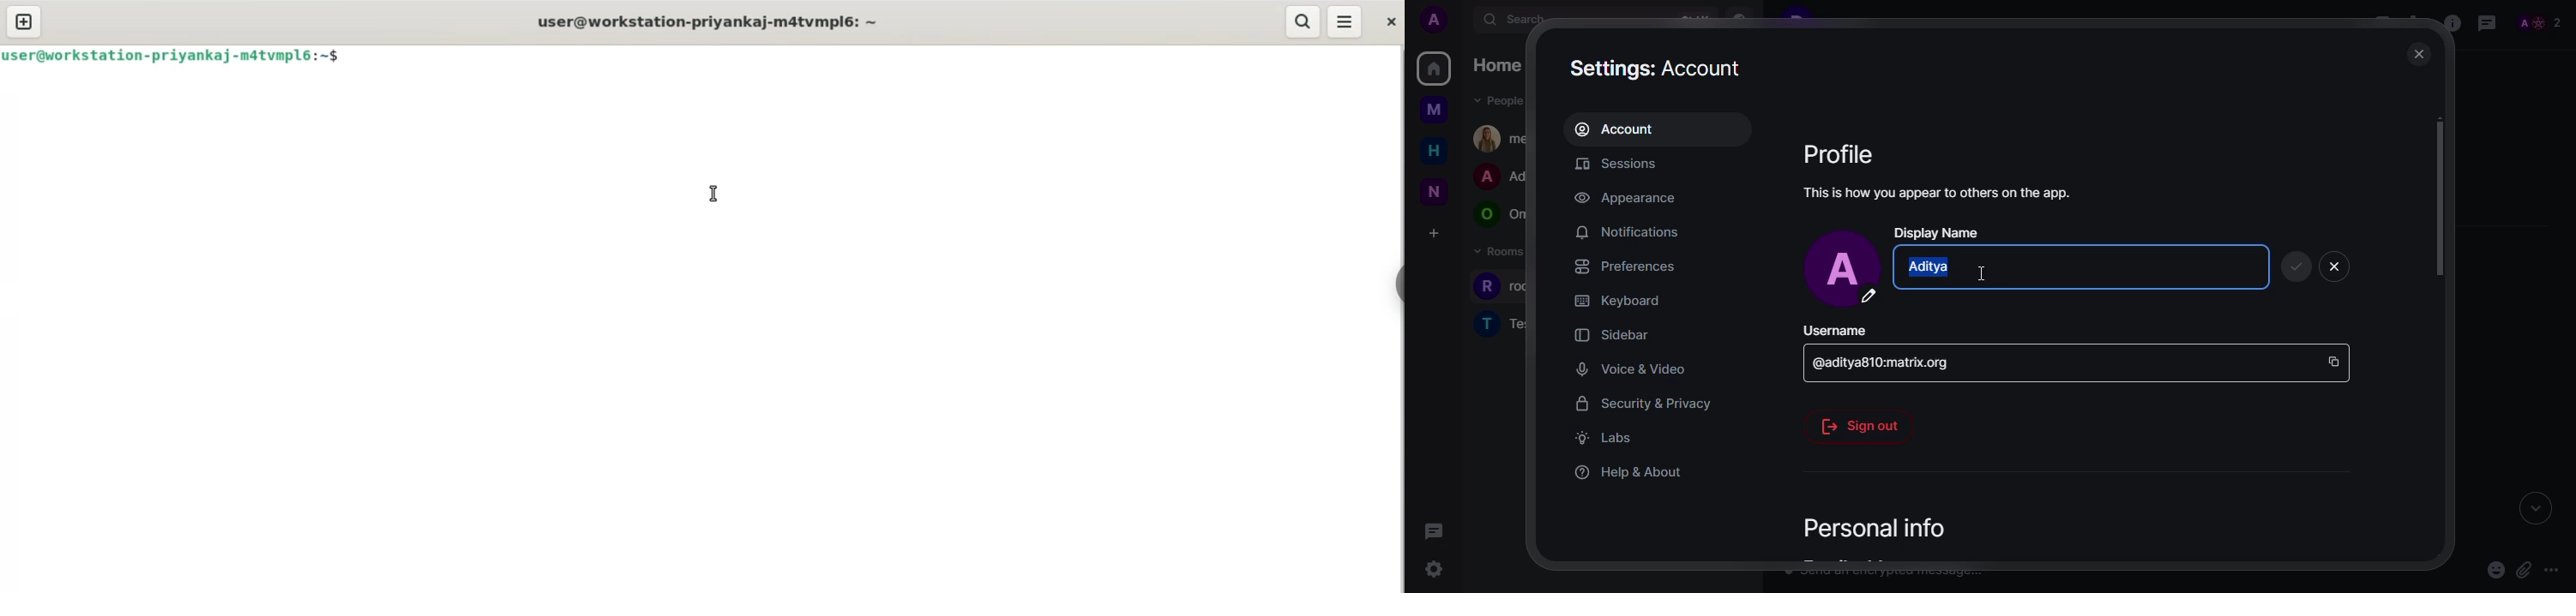 The image size is (2576, 616). Describe the element at coordinates (1626, 198) in the screenshot. I see `appearance` at that location.